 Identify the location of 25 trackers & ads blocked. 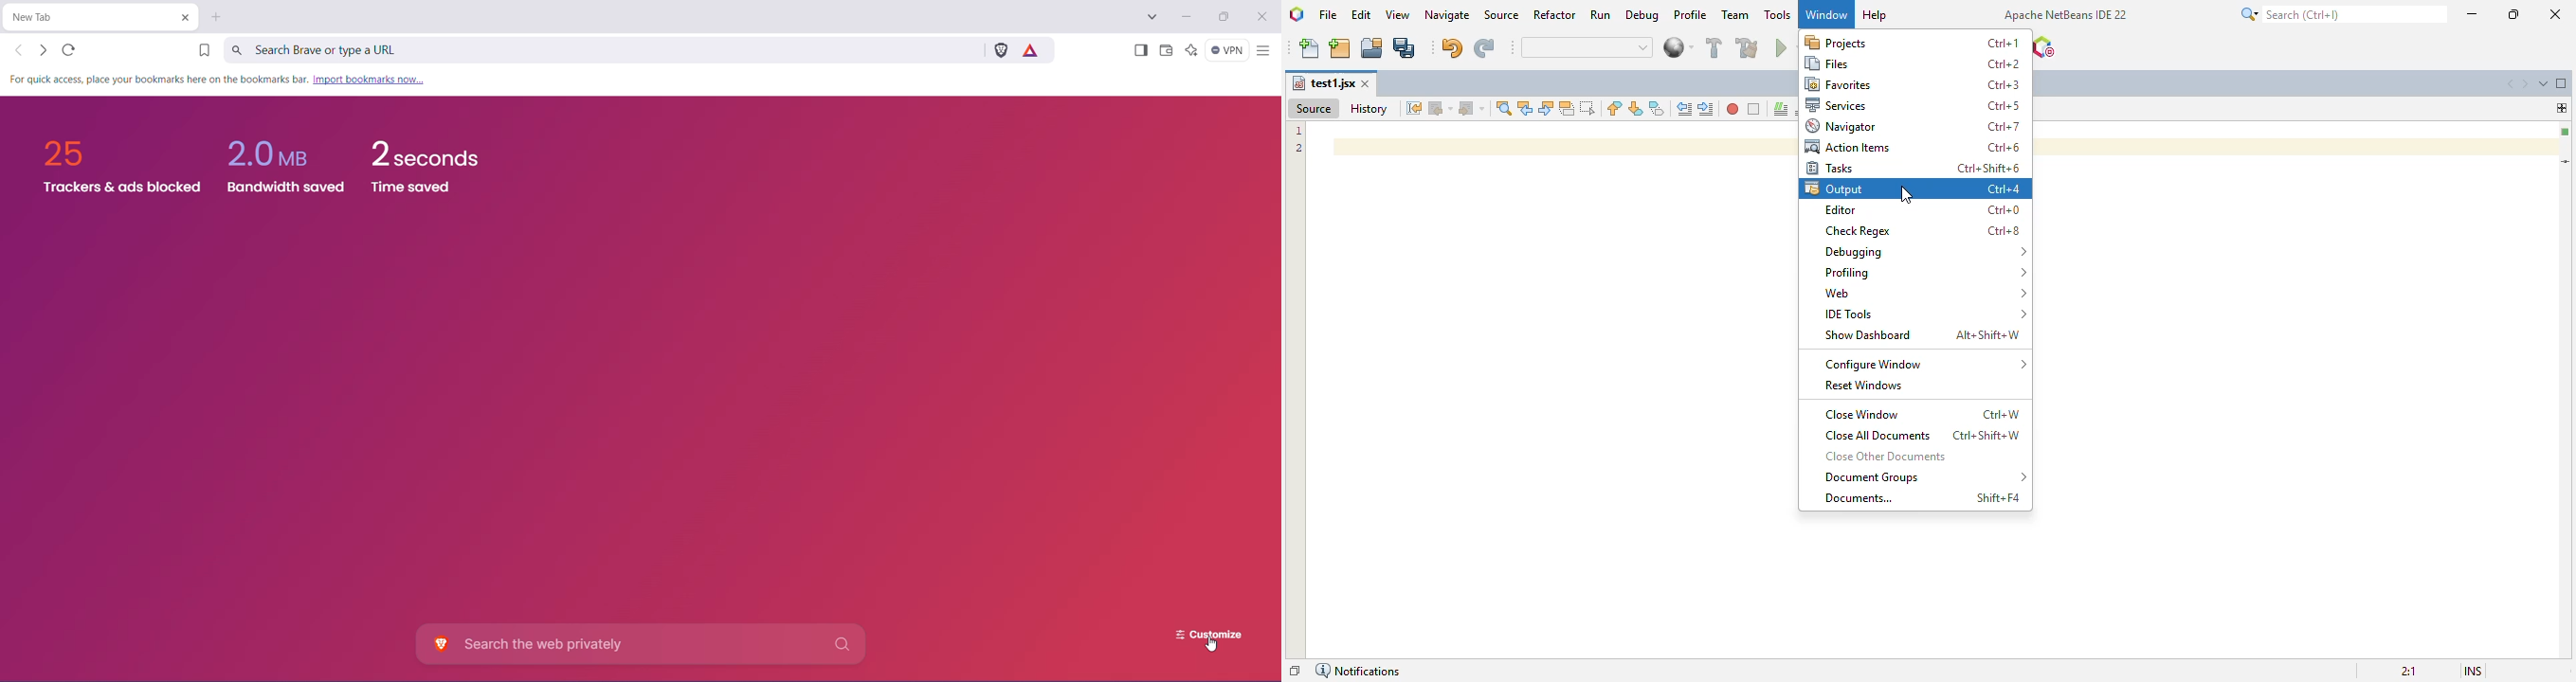
(114, 165).